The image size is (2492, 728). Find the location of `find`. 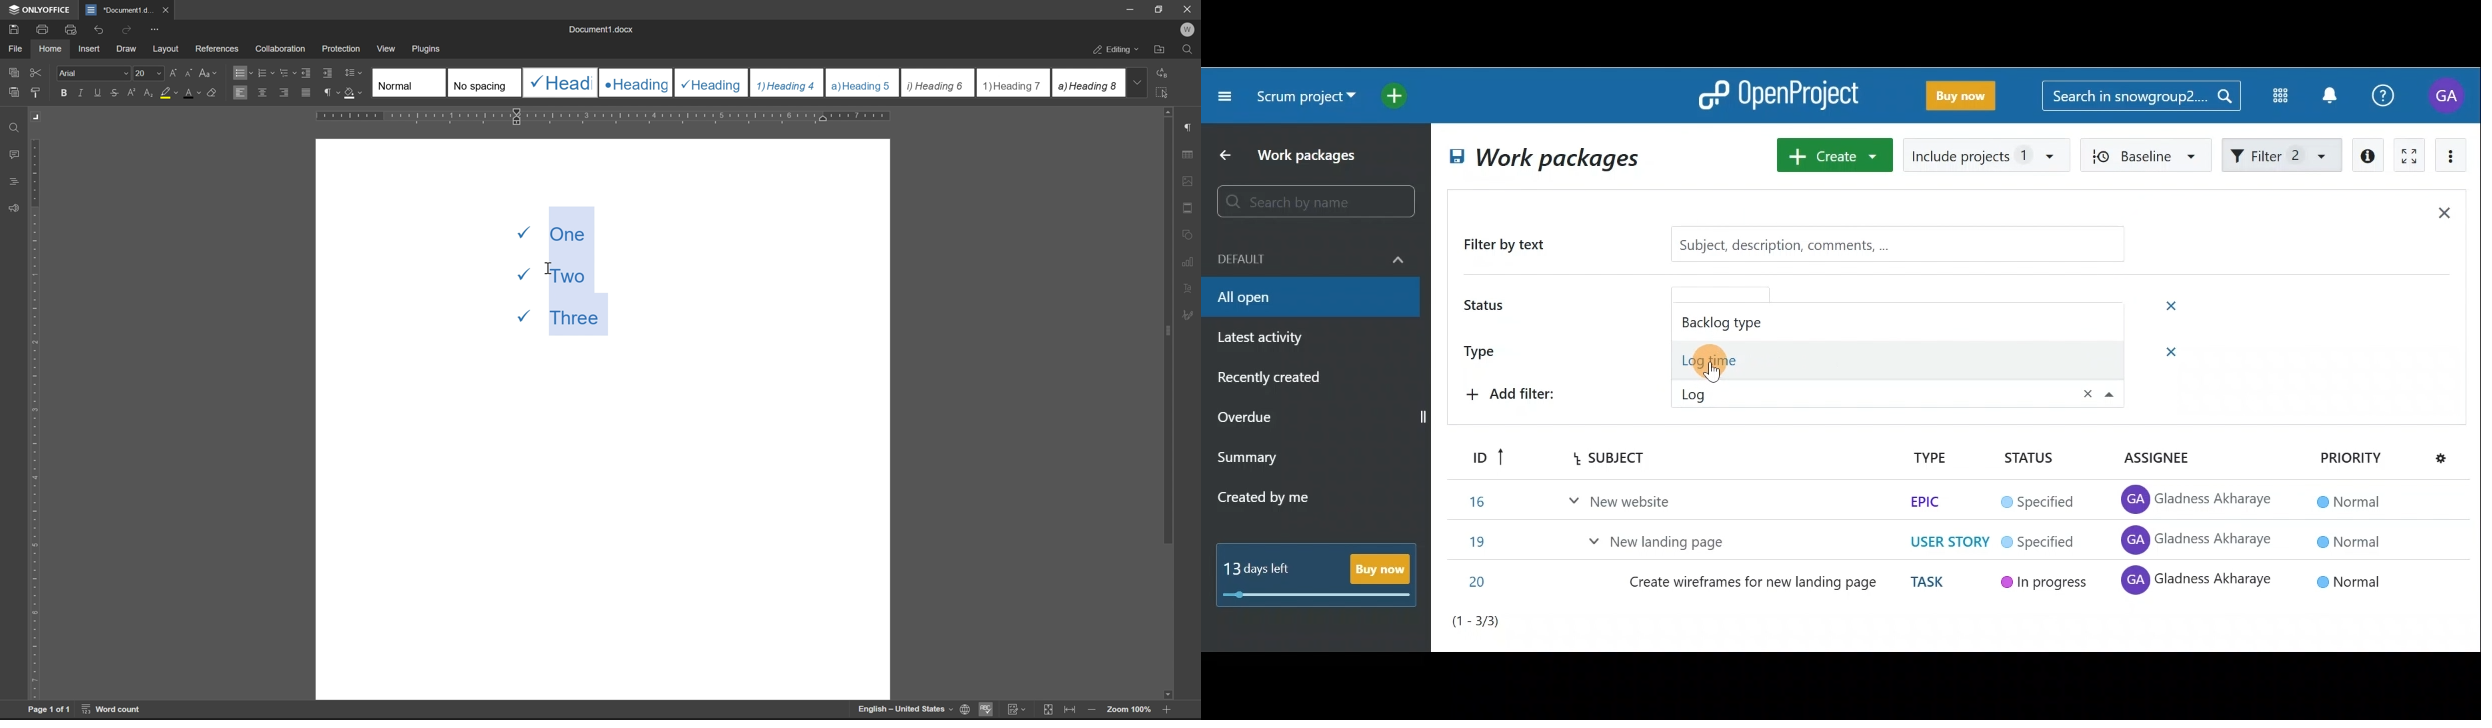

find is located at coordinates (1188, 50).